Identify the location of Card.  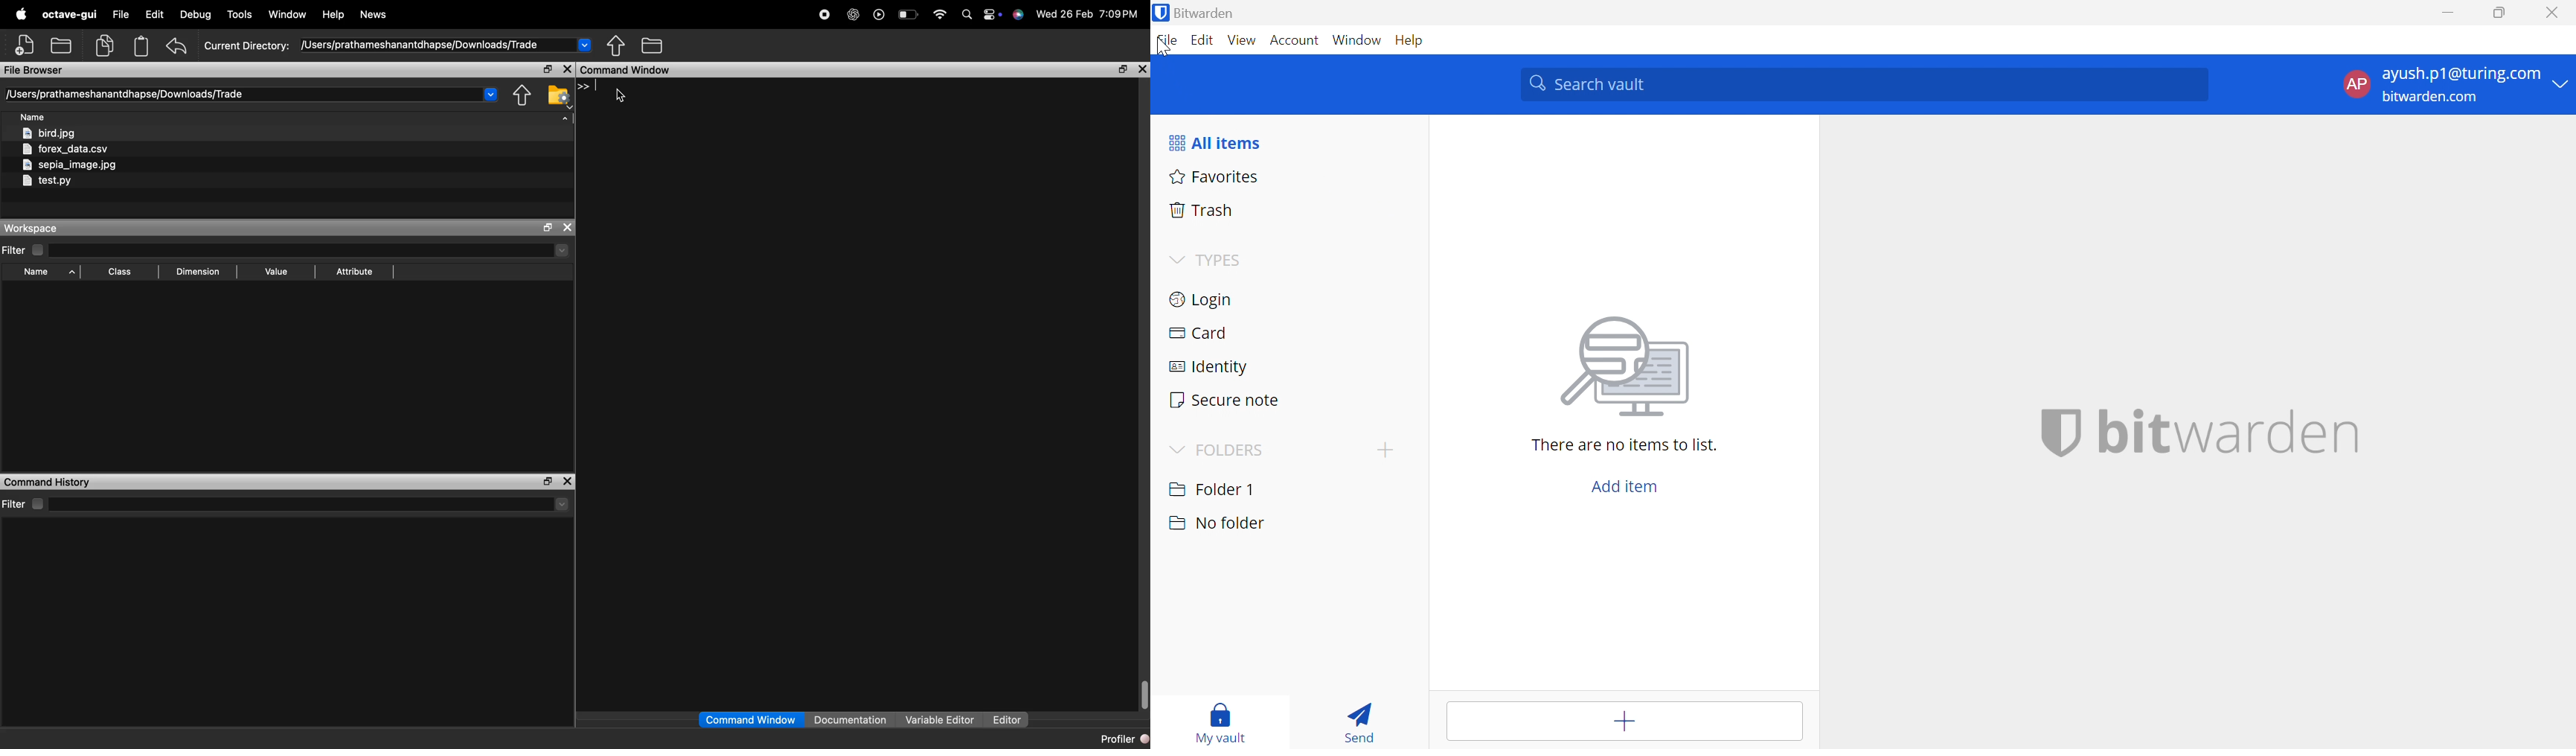
(1200, 334).